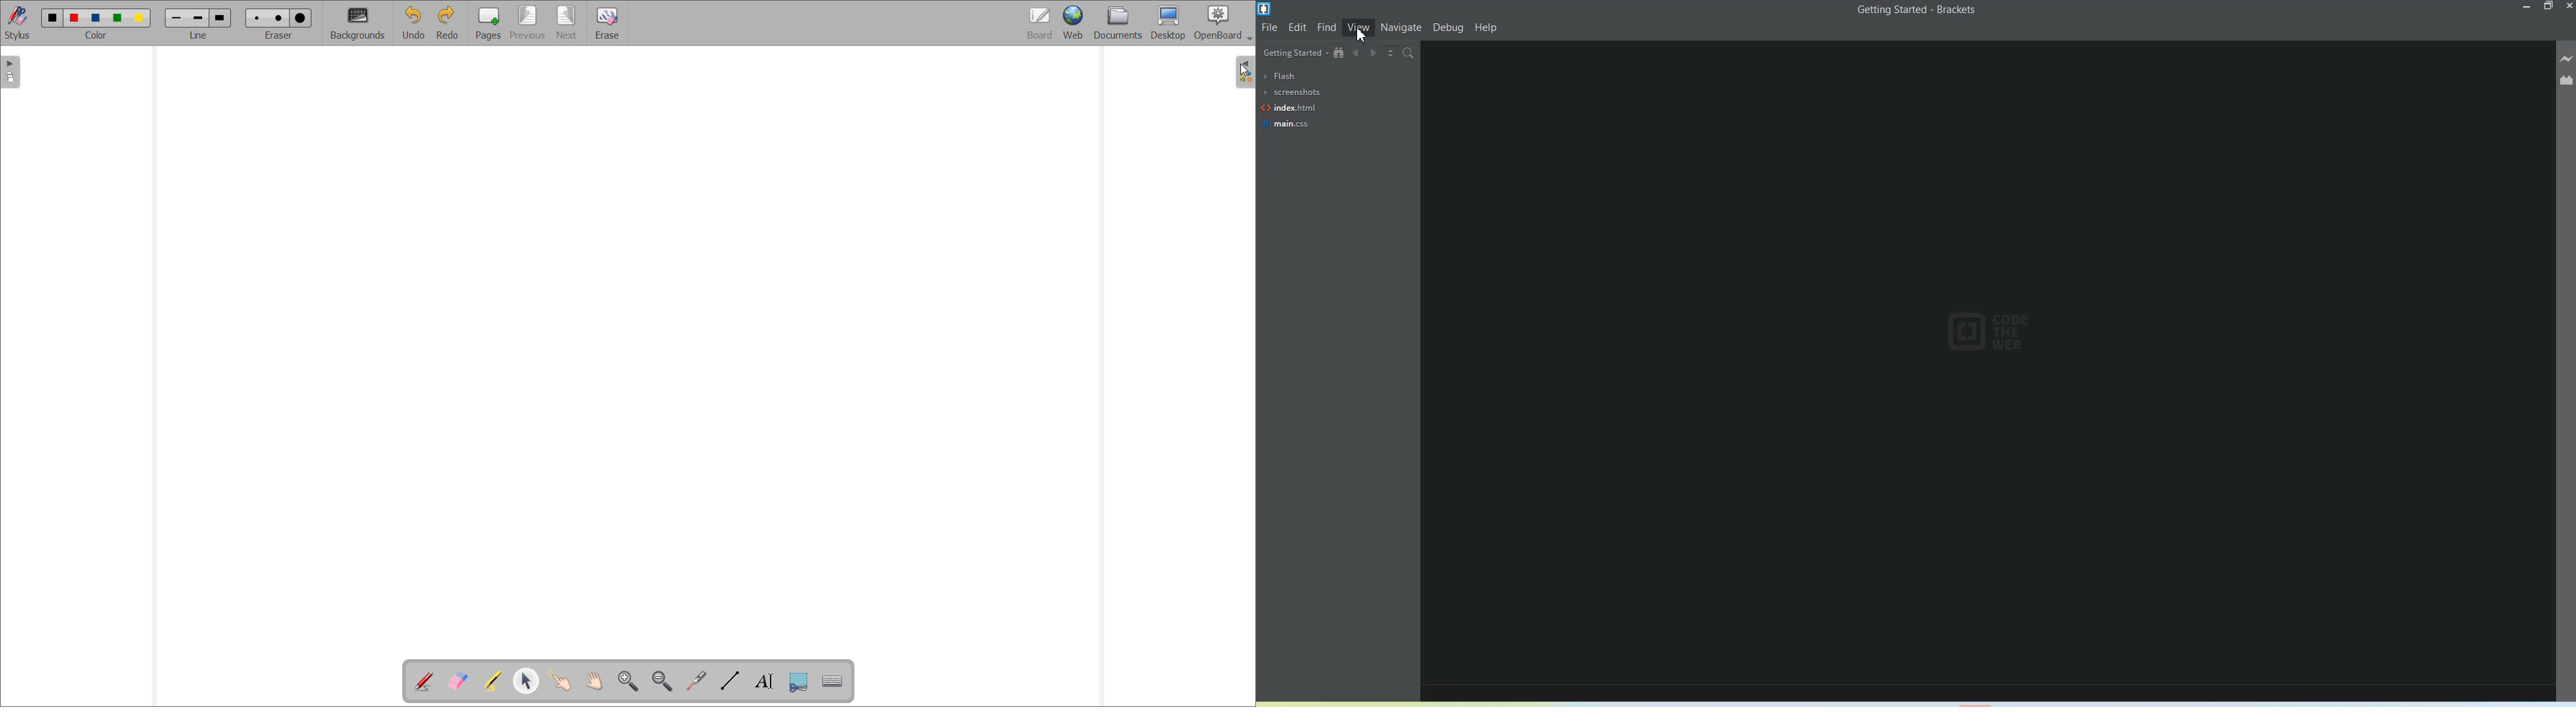 The height and width of the screenshot is (728, 2576). Describe the element at coordinates (1486, 28) in the screenshot. I see `Help` at that location.